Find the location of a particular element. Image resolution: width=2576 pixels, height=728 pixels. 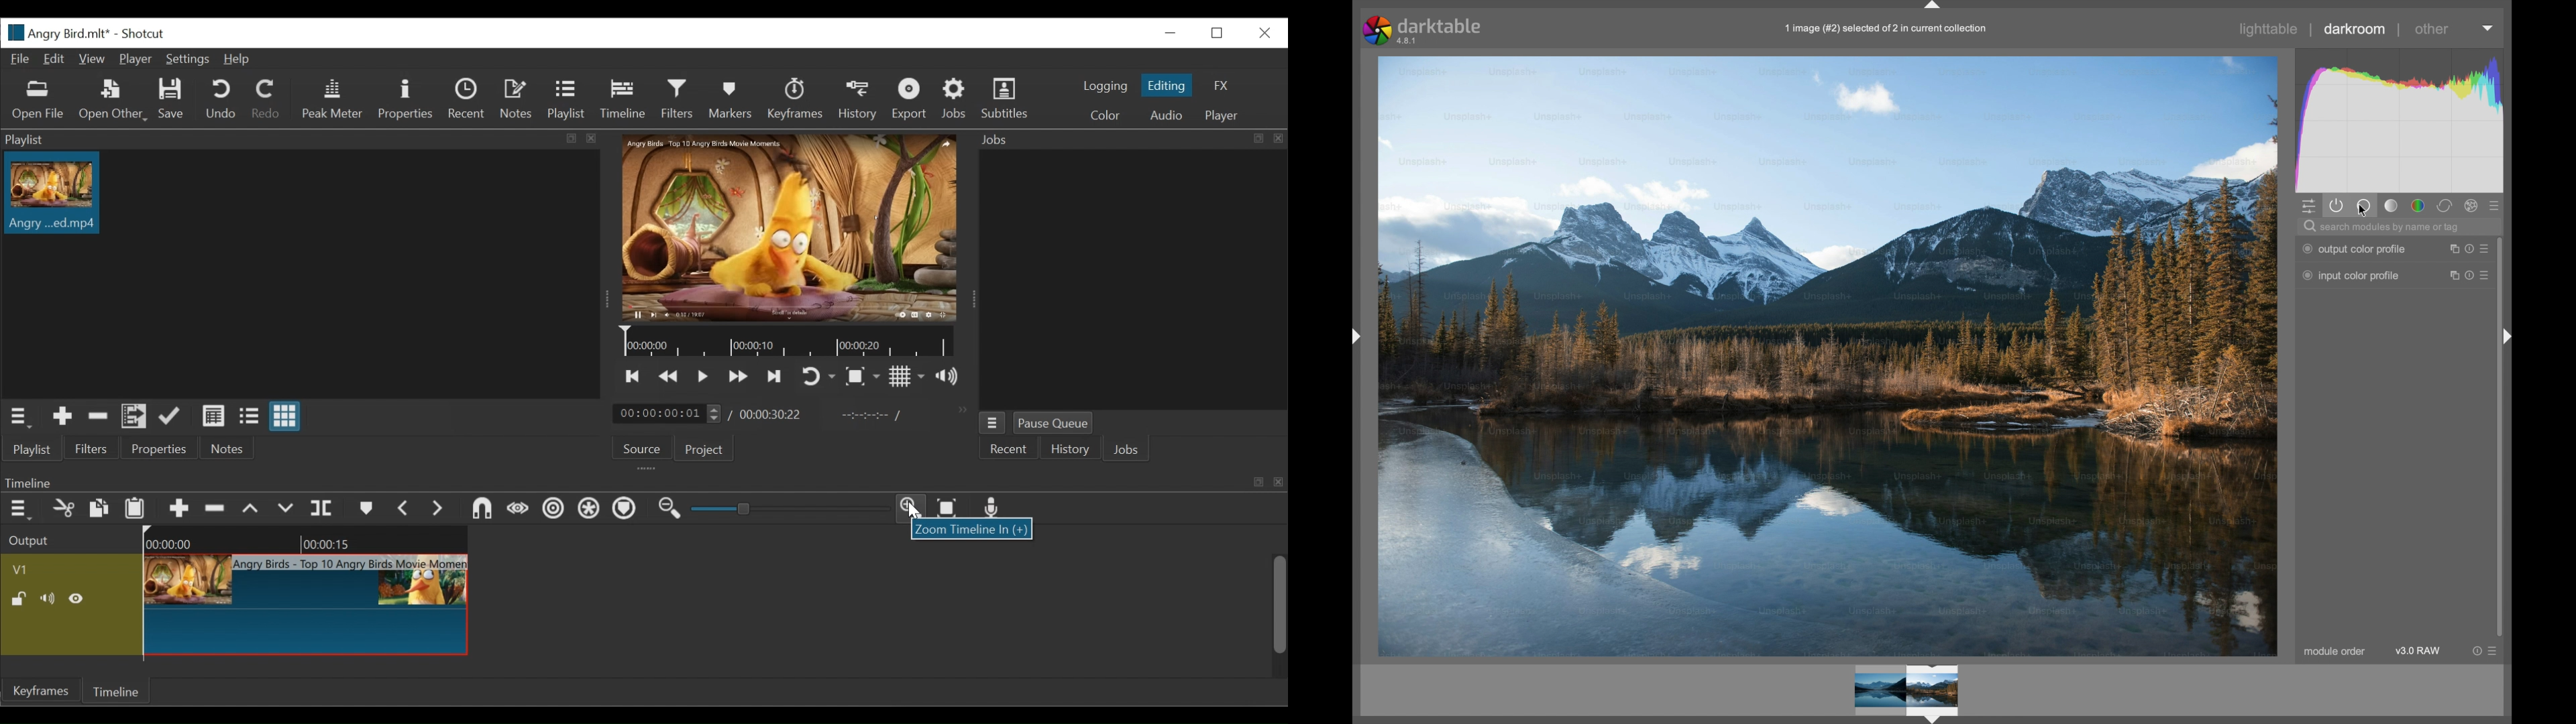

Timeline menu is located at coordinates (19, 510).